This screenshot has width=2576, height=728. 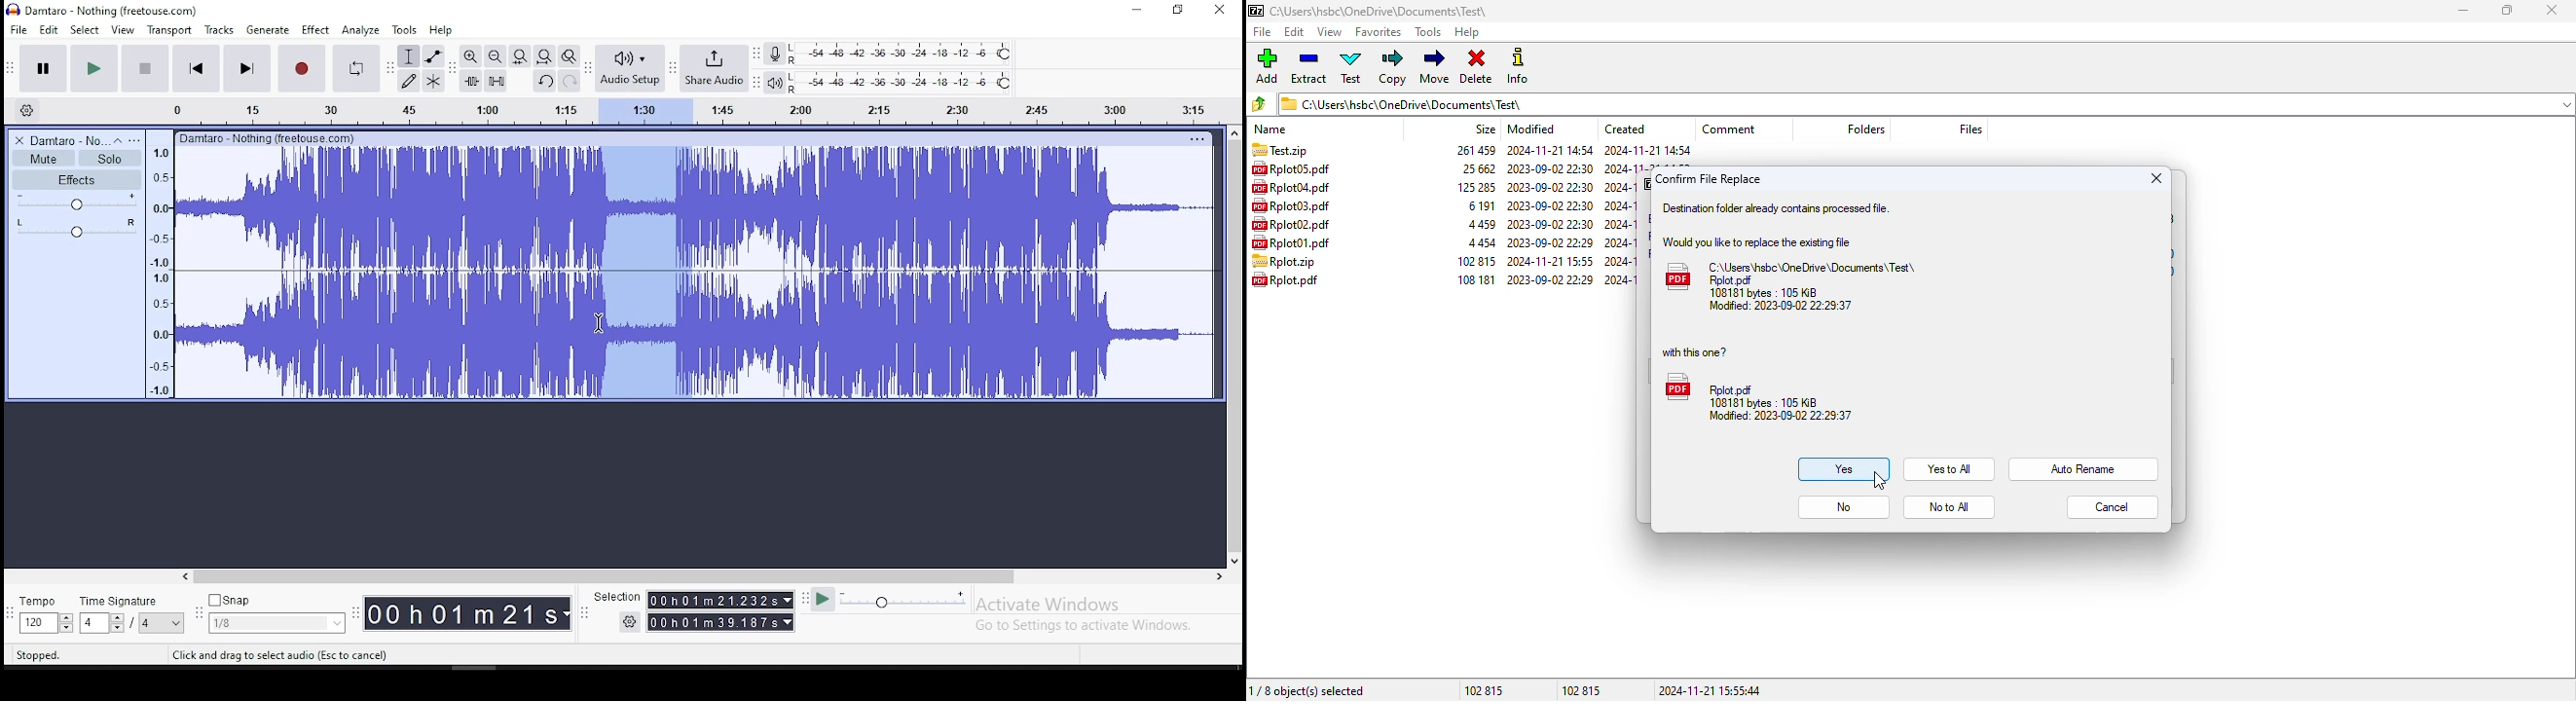 I want to click on /4, so click(x=146, y=622).